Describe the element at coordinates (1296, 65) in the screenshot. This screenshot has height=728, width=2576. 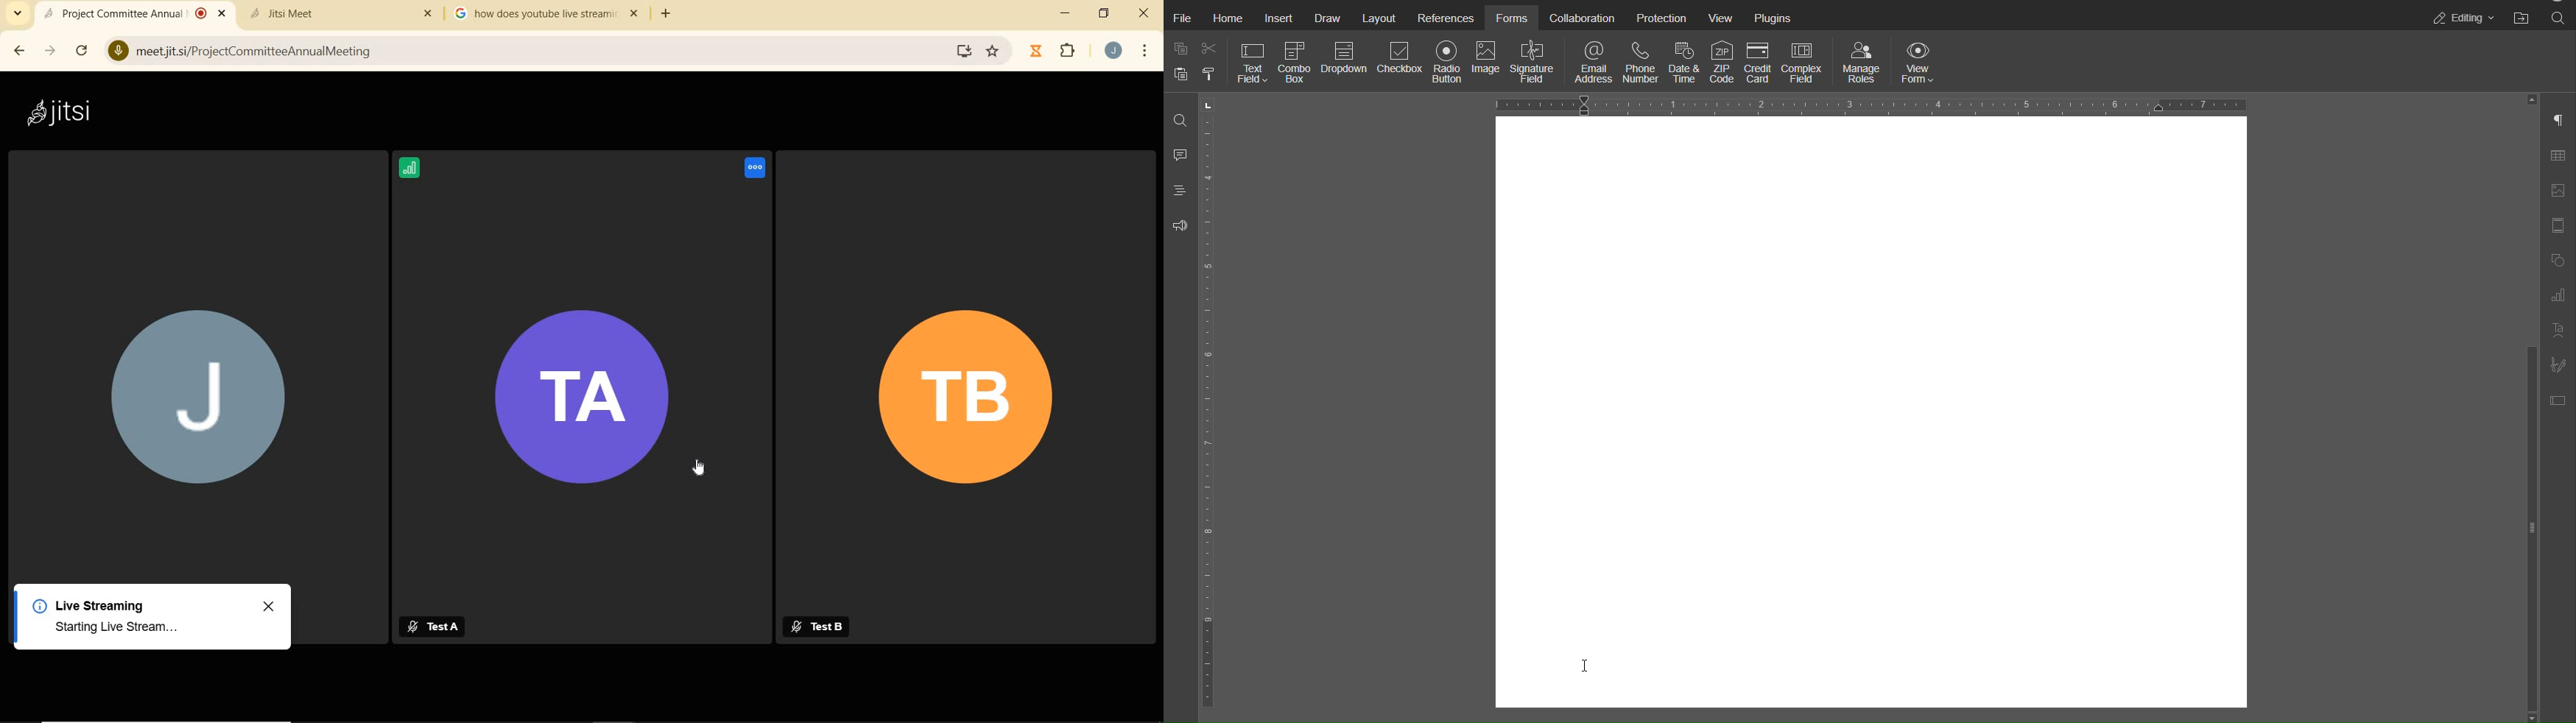
I see `Combo Box` at that location.